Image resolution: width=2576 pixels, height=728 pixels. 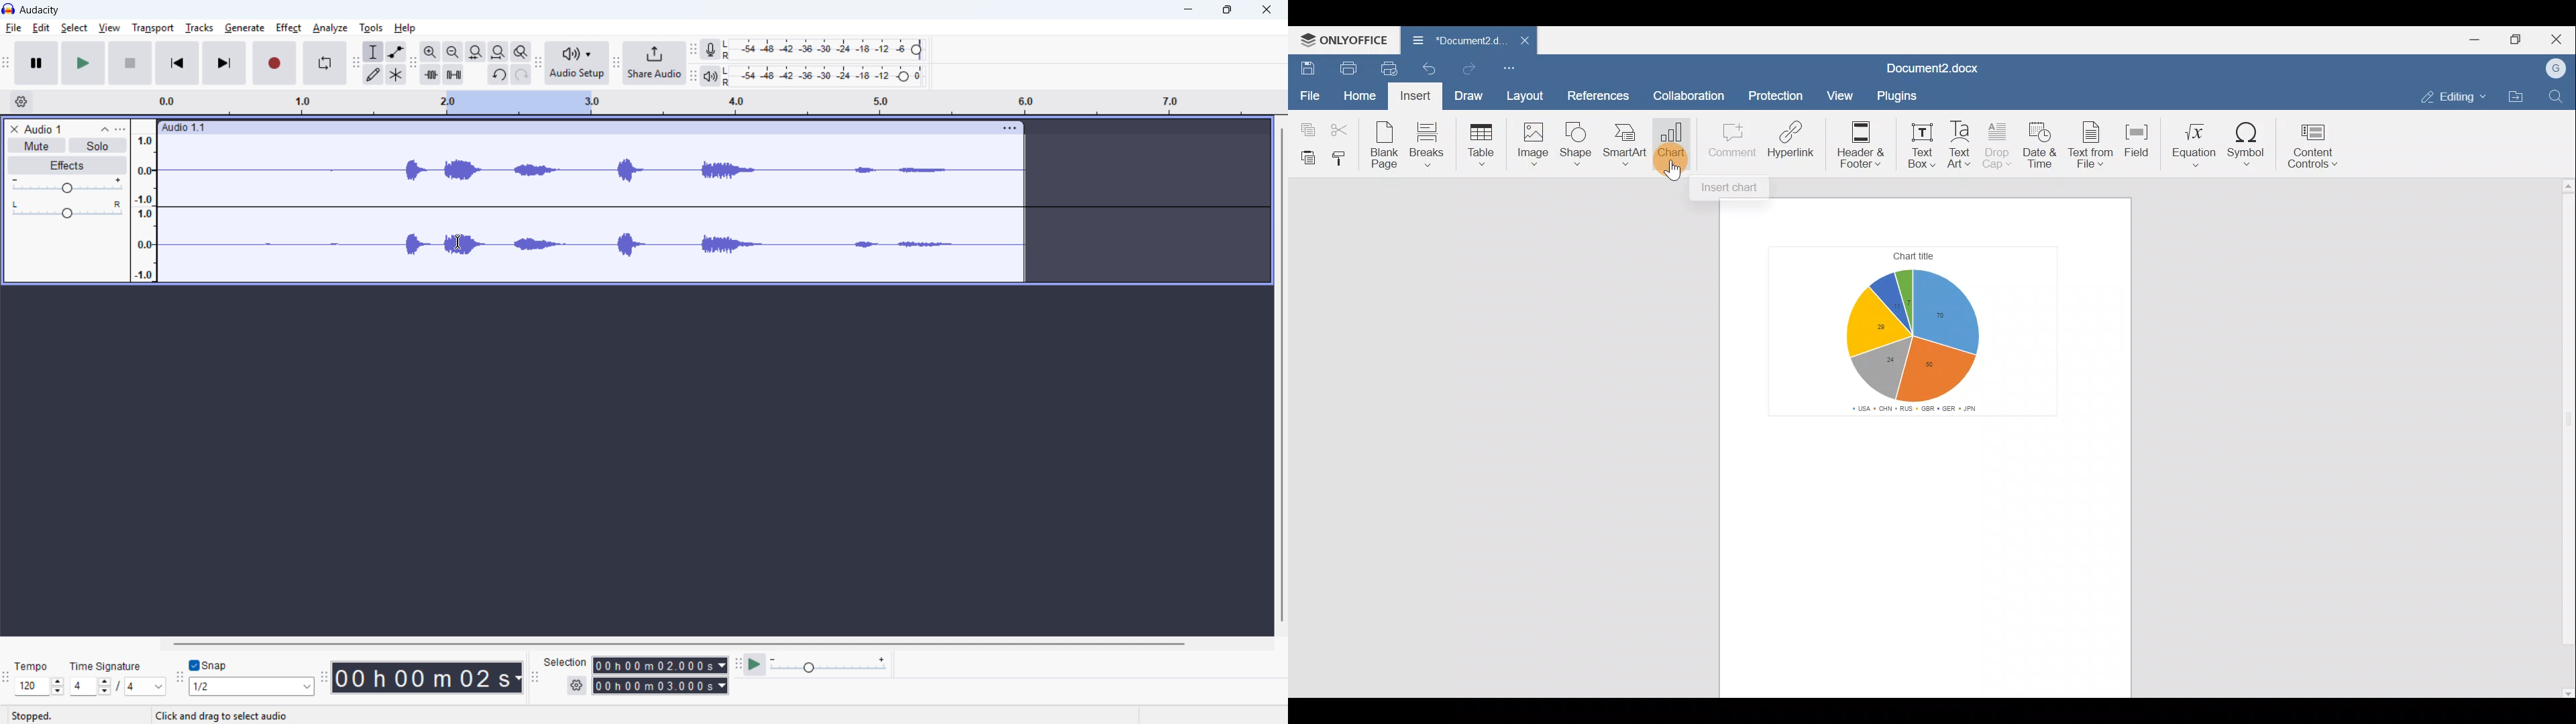 What do you see at coordinates (566, 662) in the screenshot?
I see `Selection` at bounding box center [566, 662].